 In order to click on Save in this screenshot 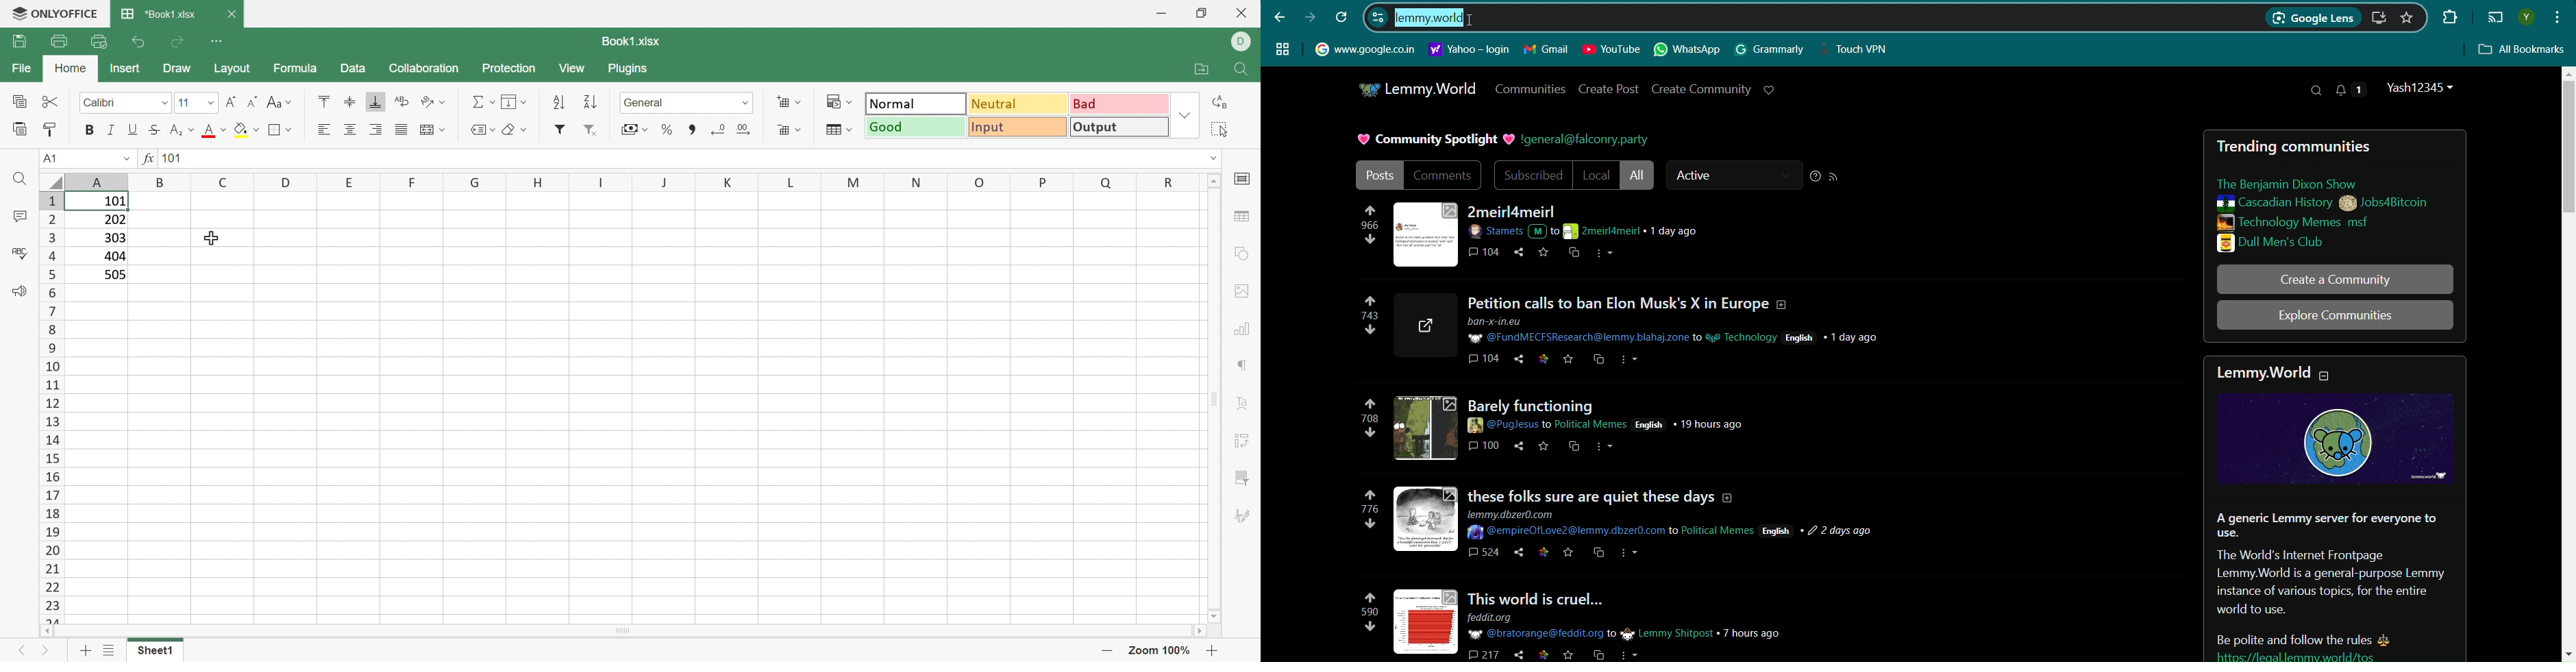, I will do `click(19, 43)`.